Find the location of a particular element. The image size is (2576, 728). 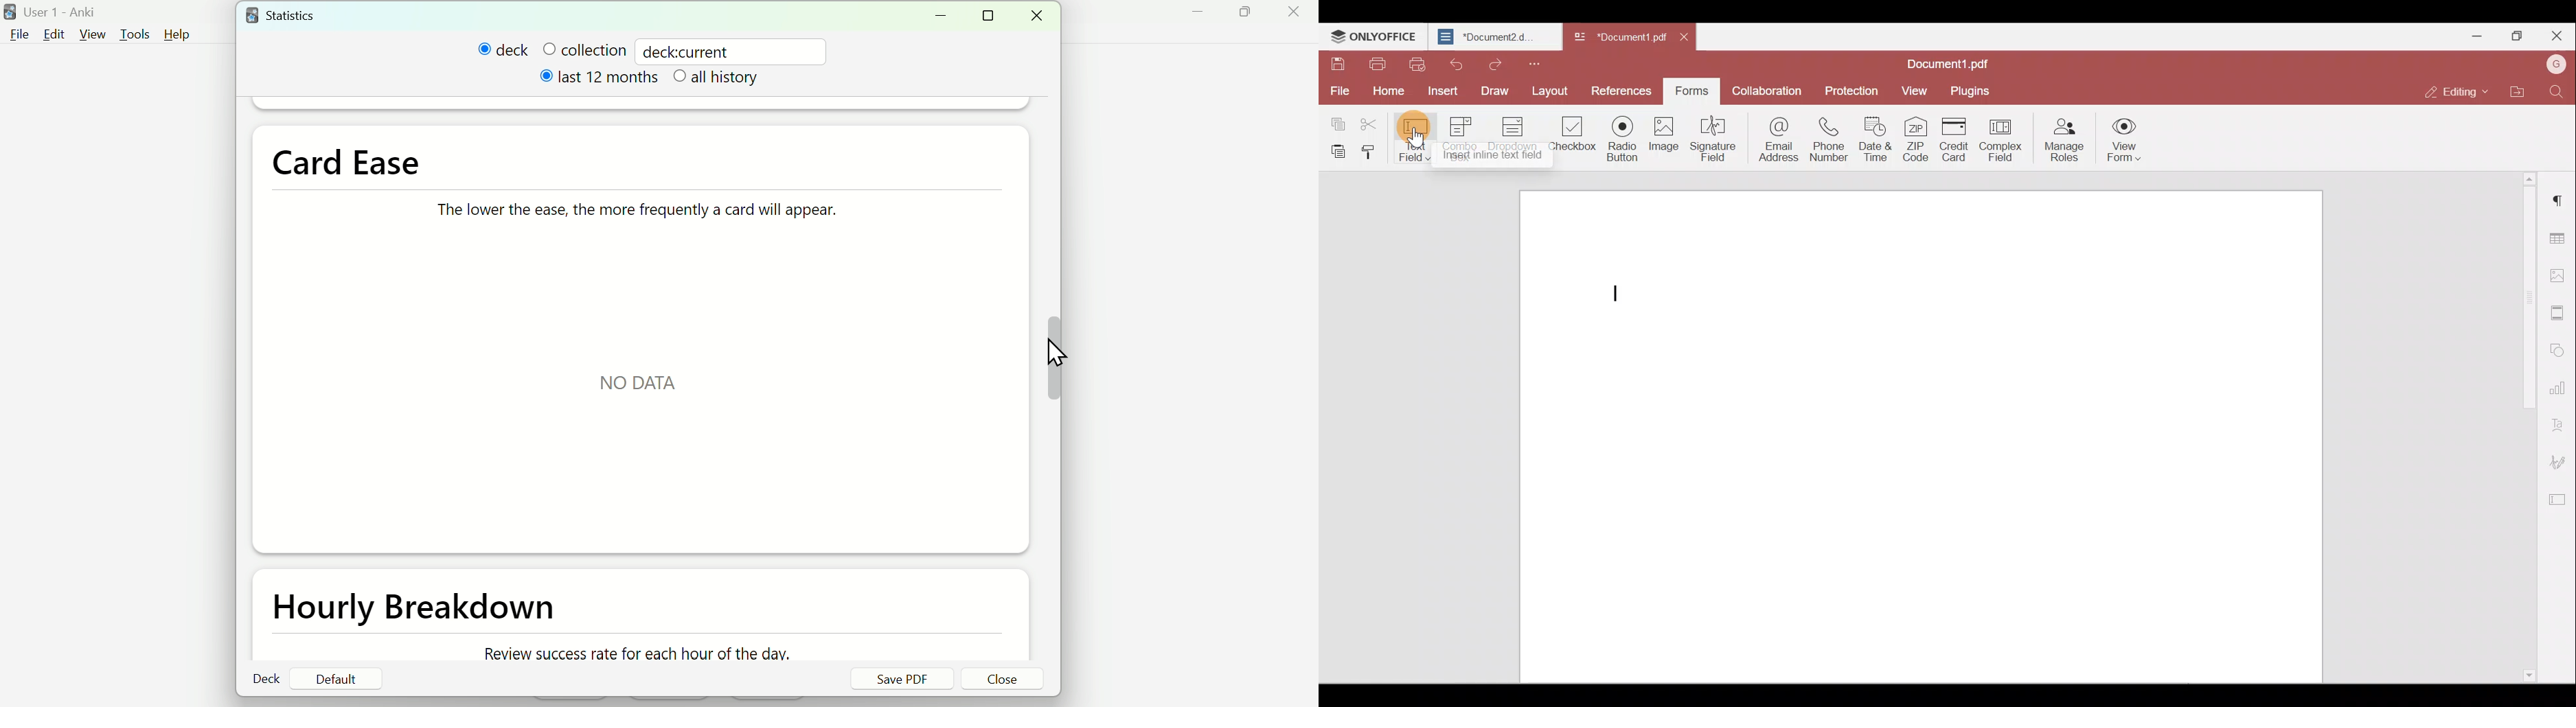

Default is located at coordinates (336, 679).